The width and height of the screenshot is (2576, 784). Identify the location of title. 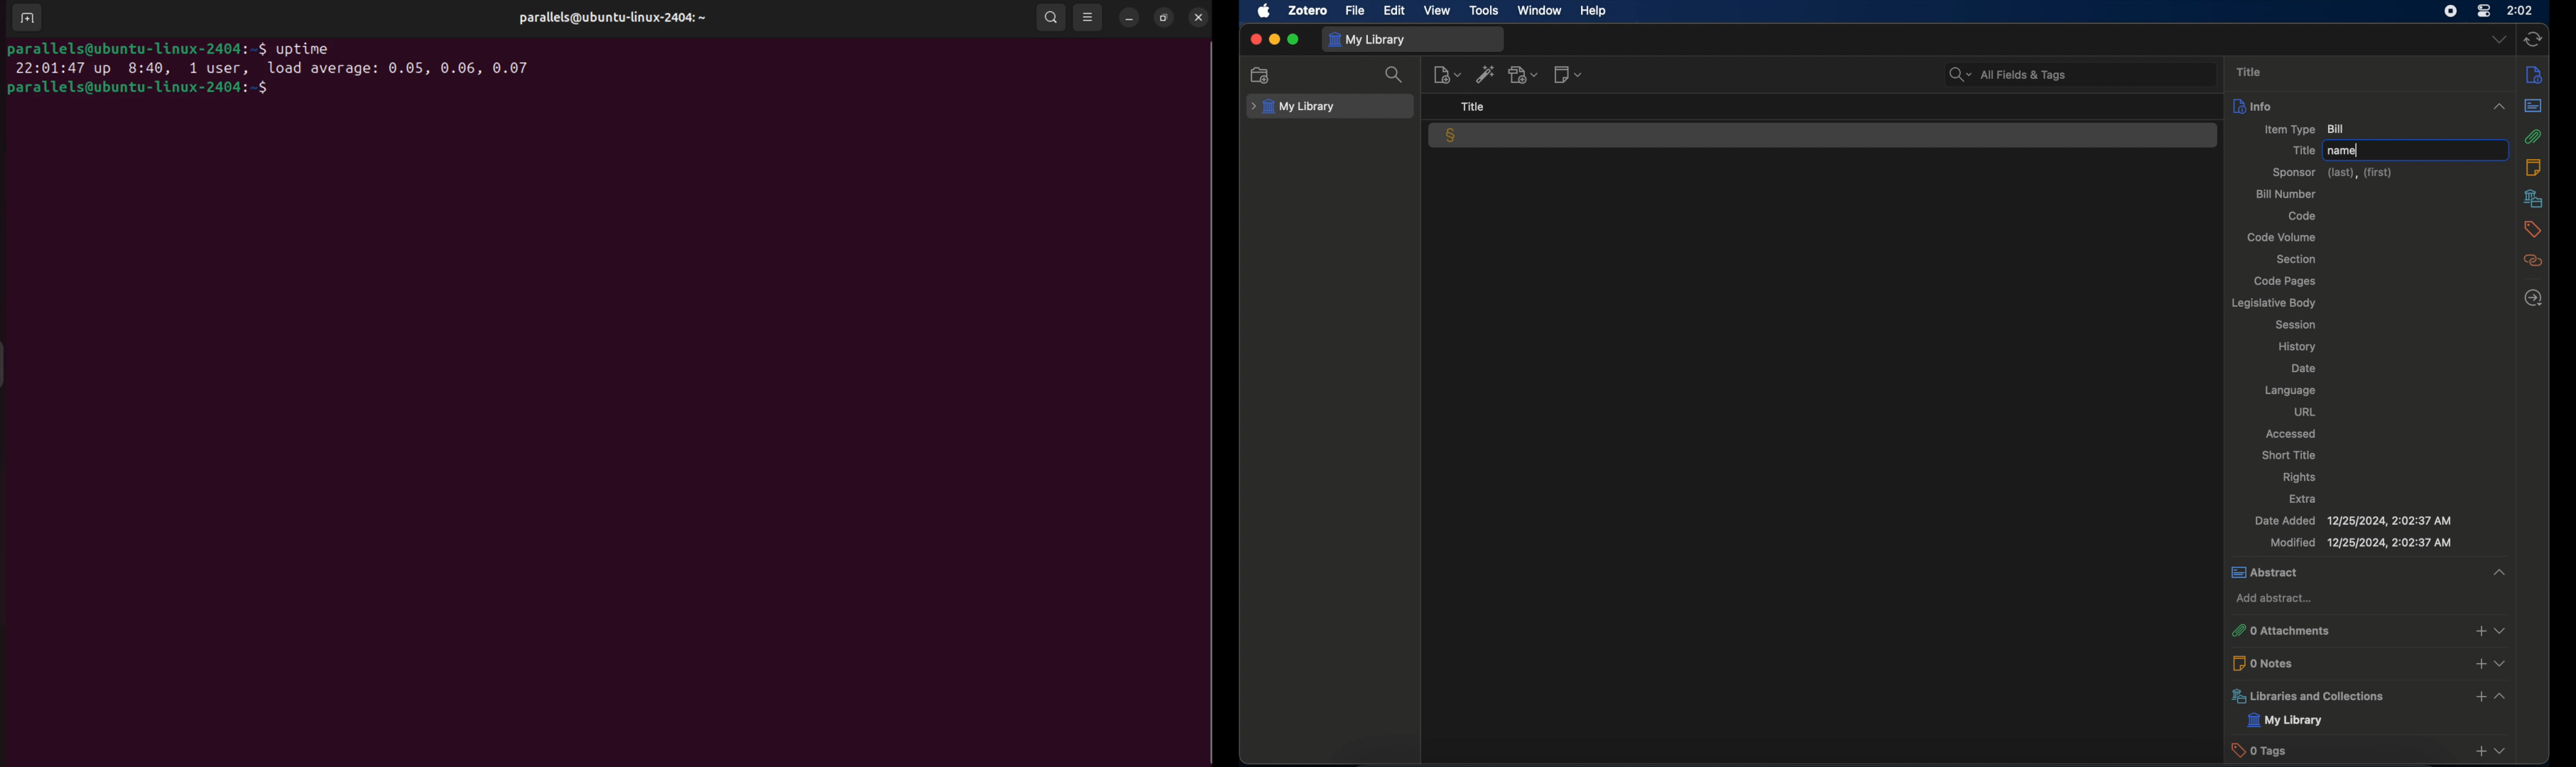
(1475, 107).